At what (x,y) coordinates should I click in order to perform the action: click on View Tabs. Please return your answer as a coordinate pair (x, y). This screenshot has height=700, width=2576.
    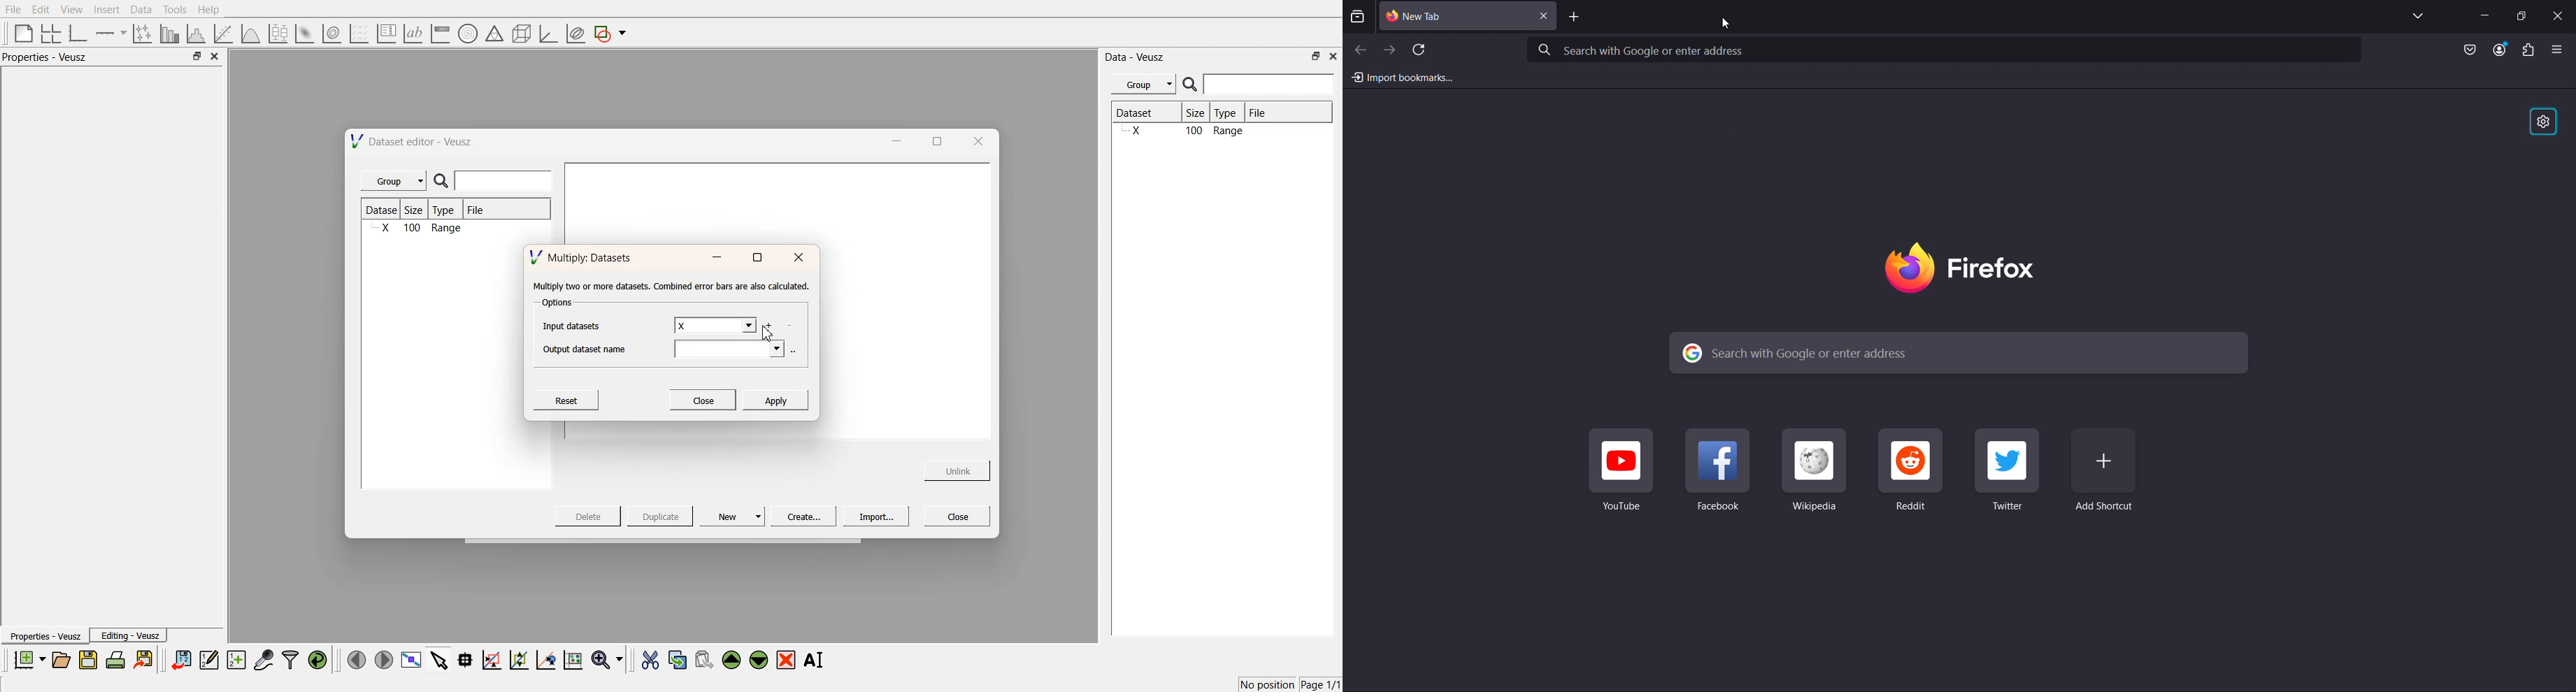
    Looking at the image, I should click on (2418, 15).